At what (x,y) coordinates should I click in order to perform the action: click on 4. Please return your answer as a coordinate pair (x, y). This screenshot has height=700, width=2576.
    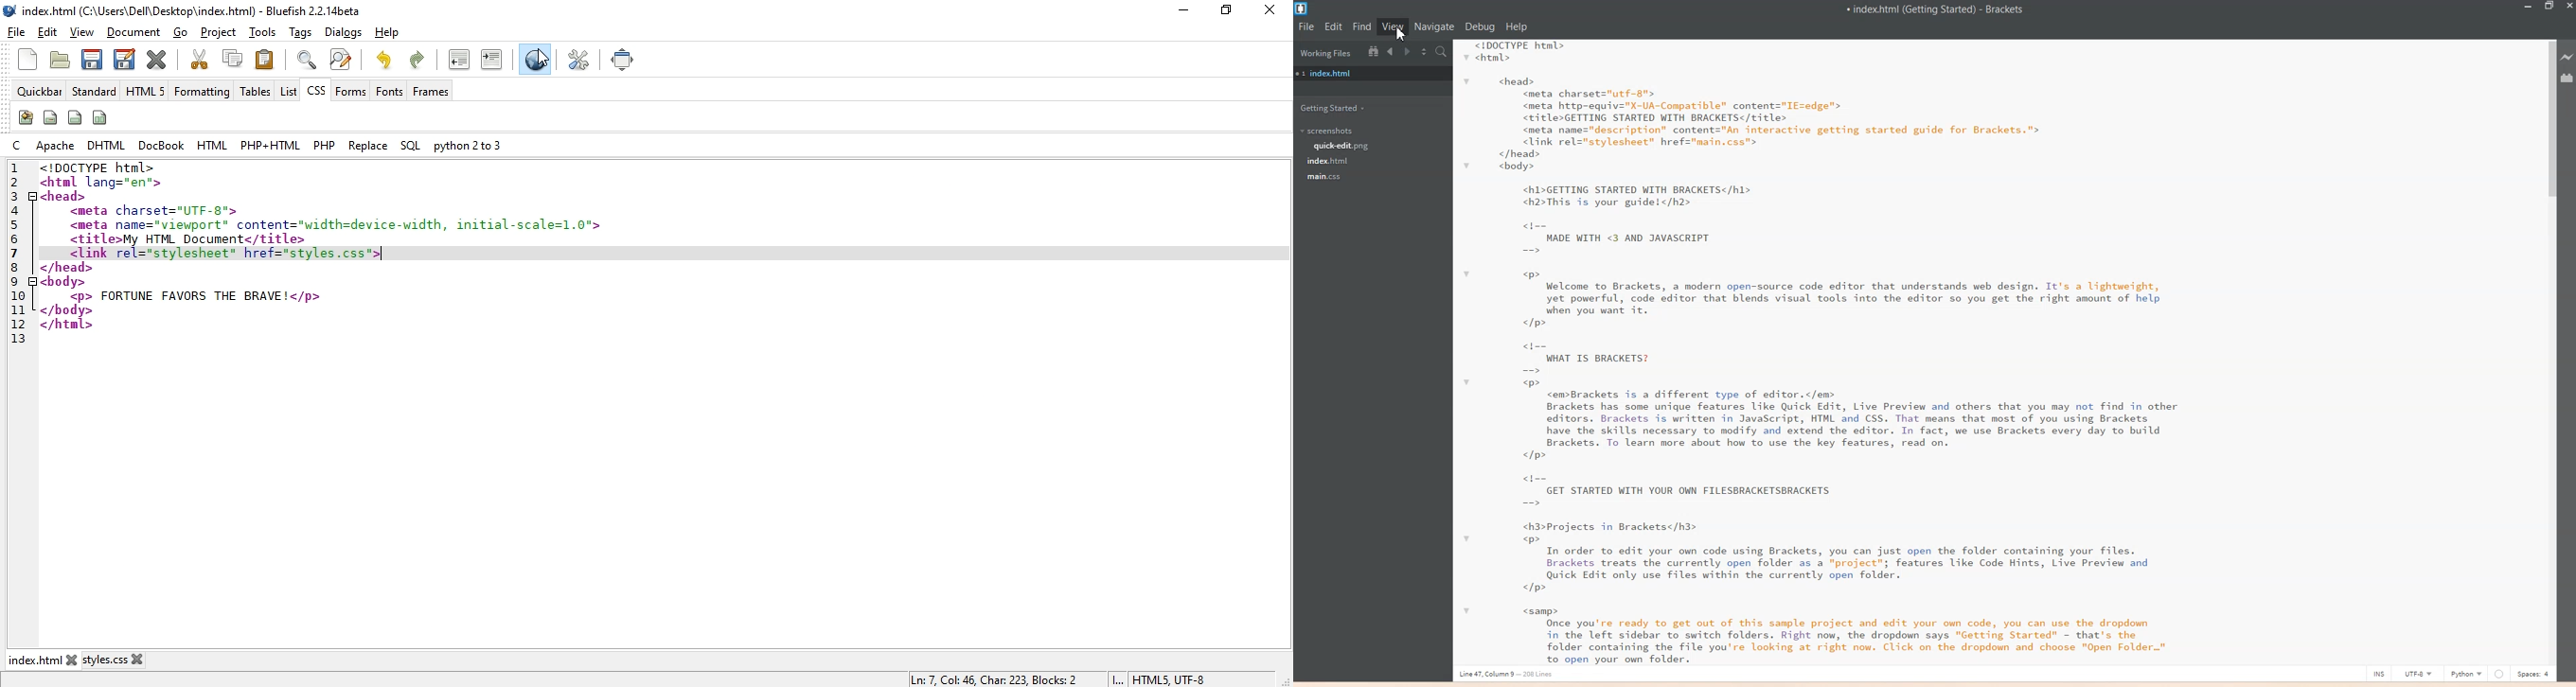
    Looking at the image, I should click on (17, 209).